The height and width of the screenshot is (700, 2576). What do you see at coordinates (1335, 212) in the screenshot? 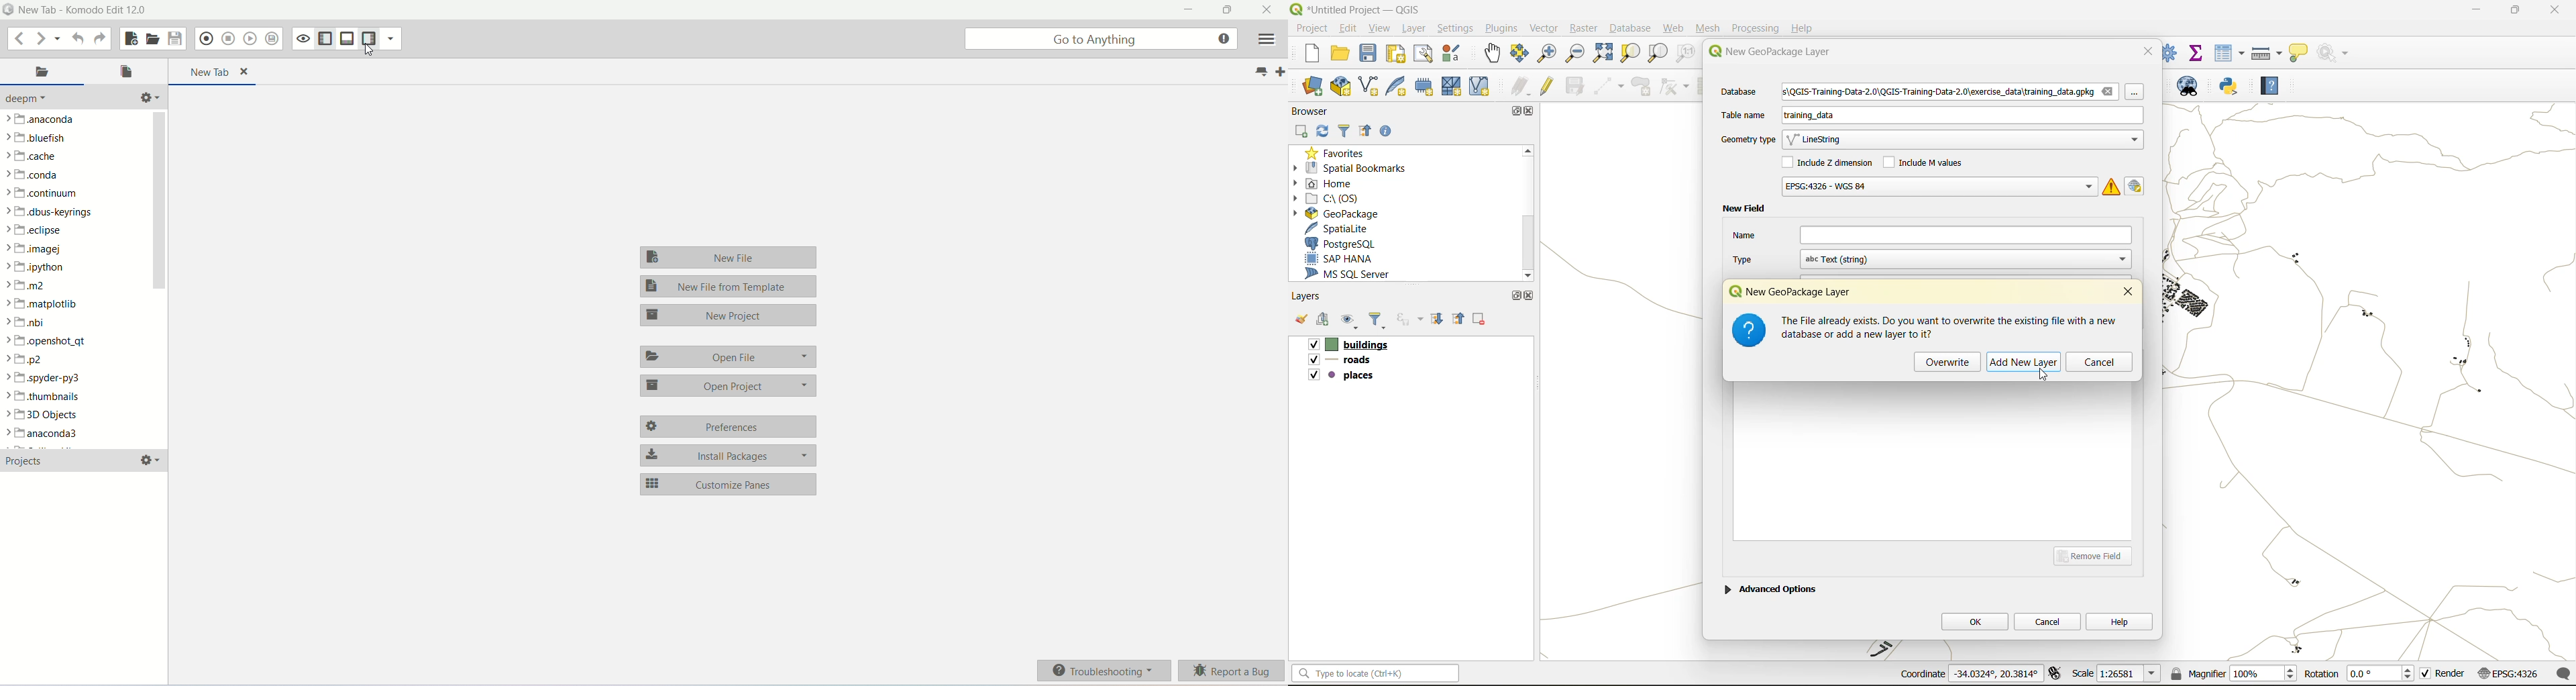
I see `geopackage` at bounding box center [1335, 212].